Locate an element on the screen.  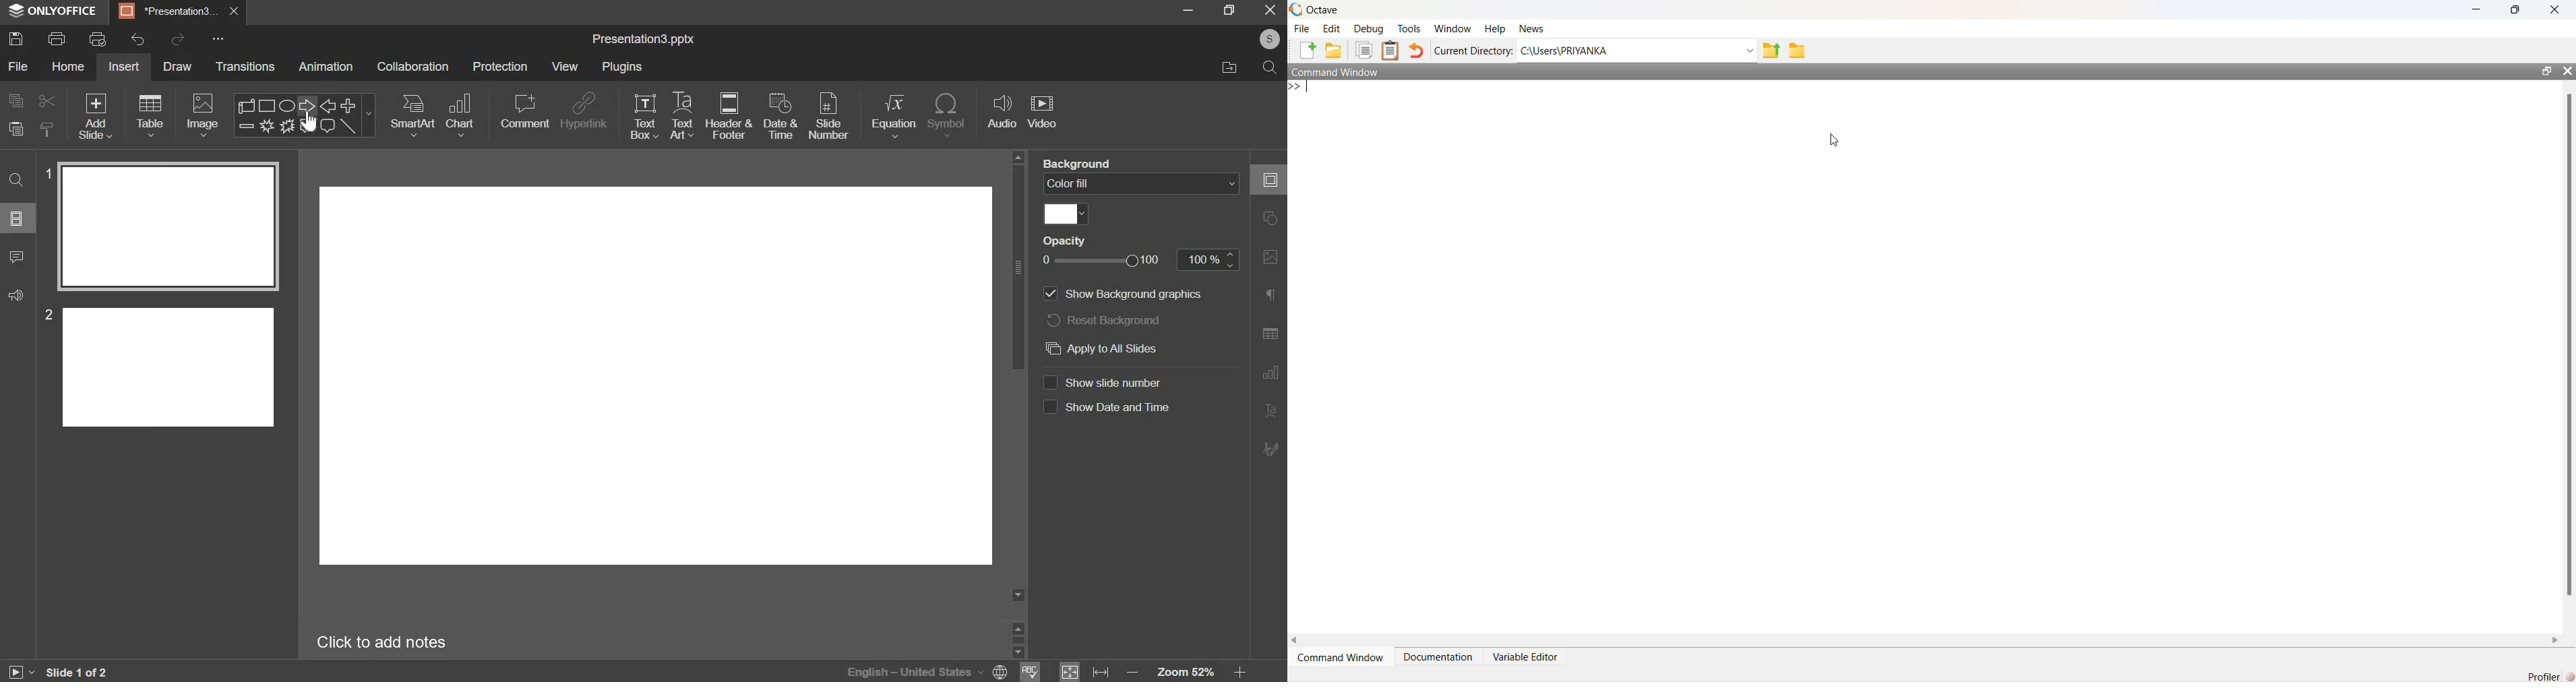
equation is located at coordinates (893, 115).